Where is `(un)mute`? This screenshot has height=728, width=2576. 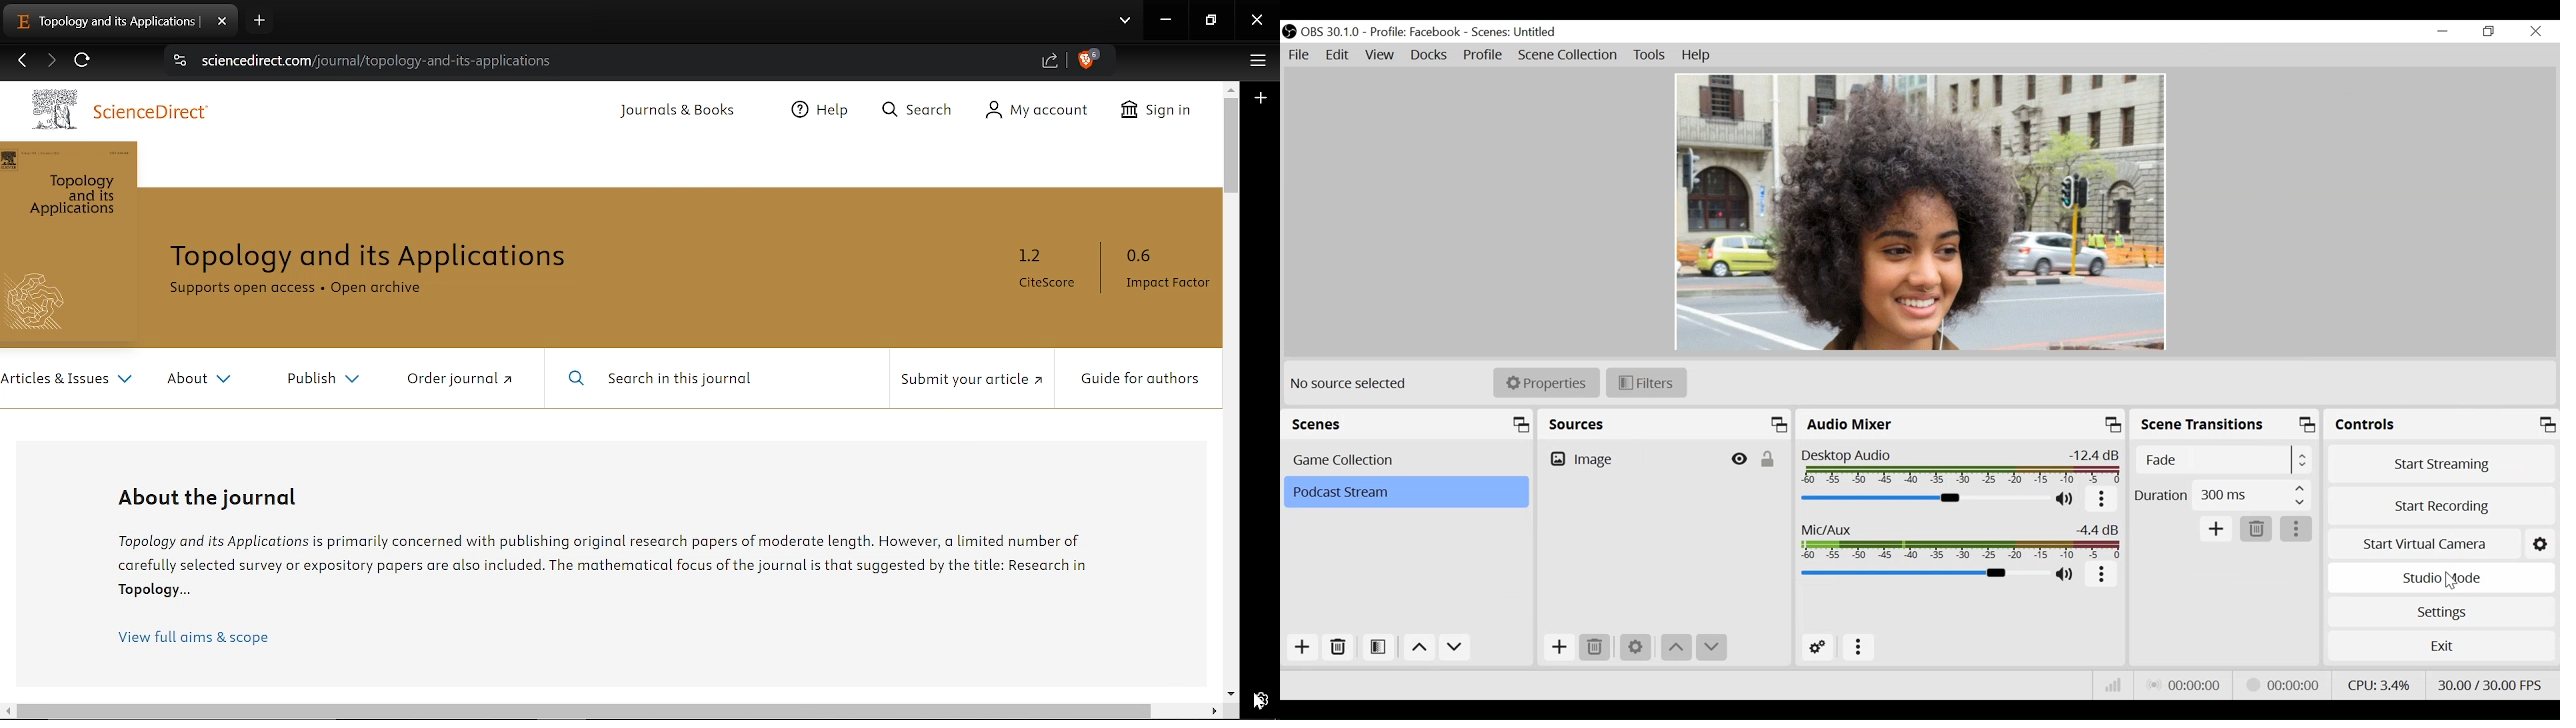
(un)mute is located at coordinates (2066, 575).